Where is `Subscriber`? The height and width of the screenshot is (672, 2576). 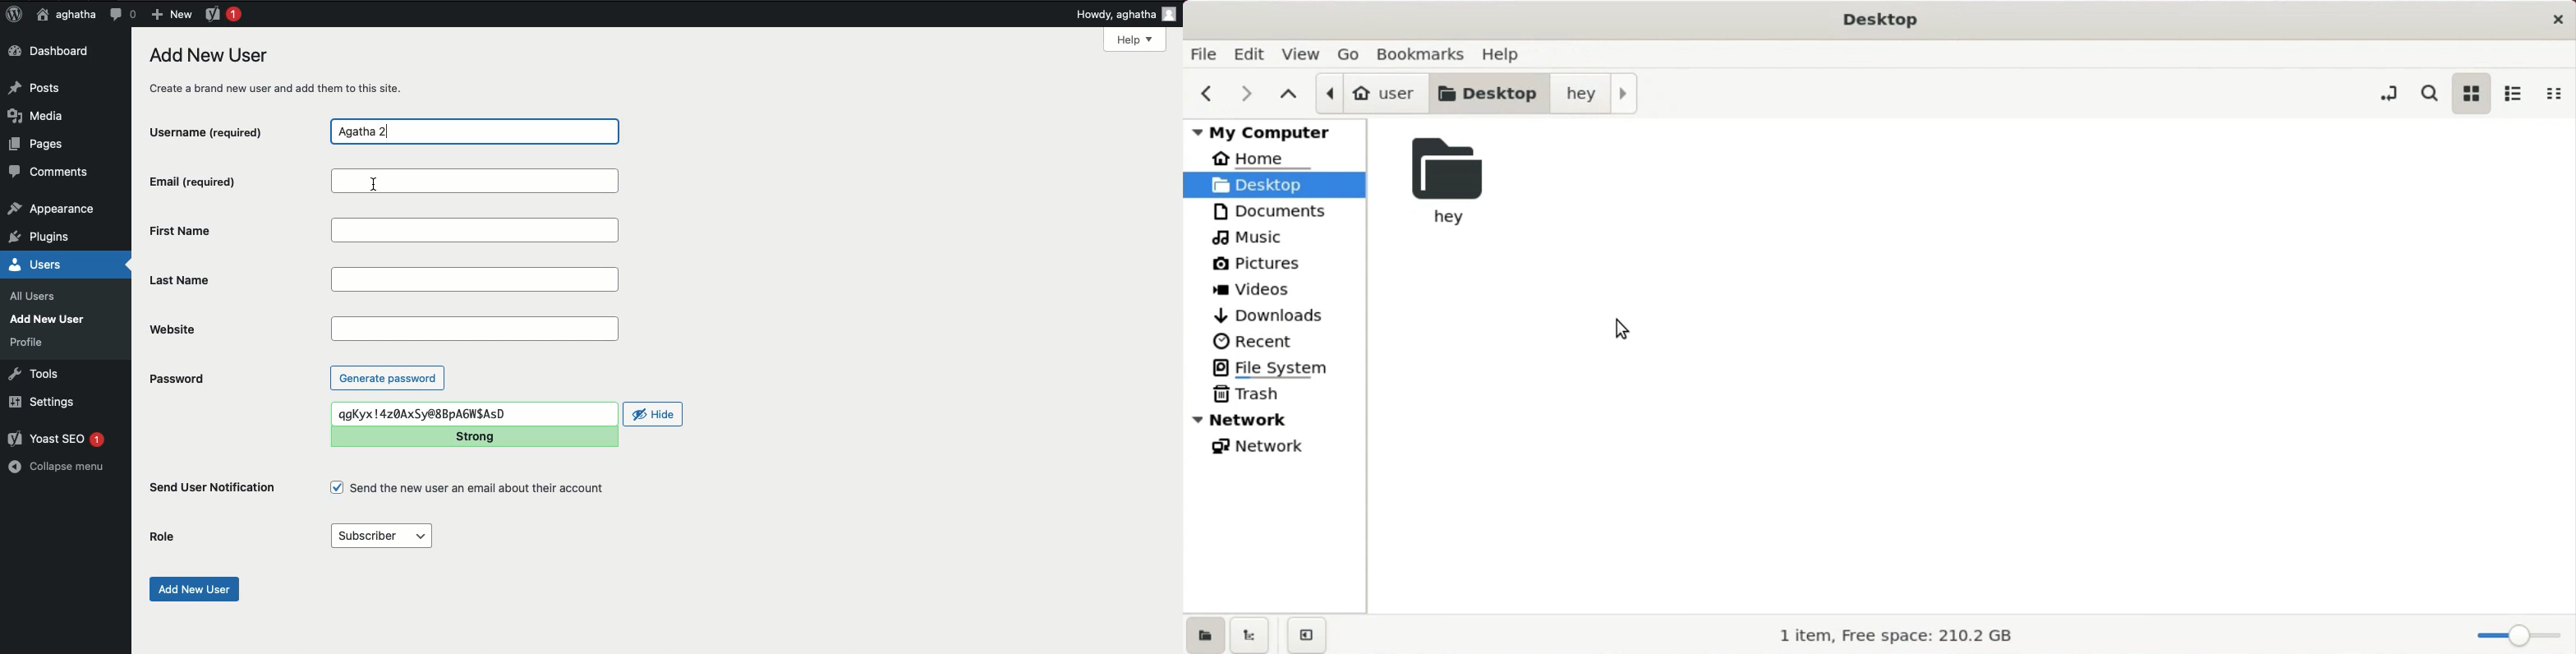 Subscriber is located at coordinates (380, 537).